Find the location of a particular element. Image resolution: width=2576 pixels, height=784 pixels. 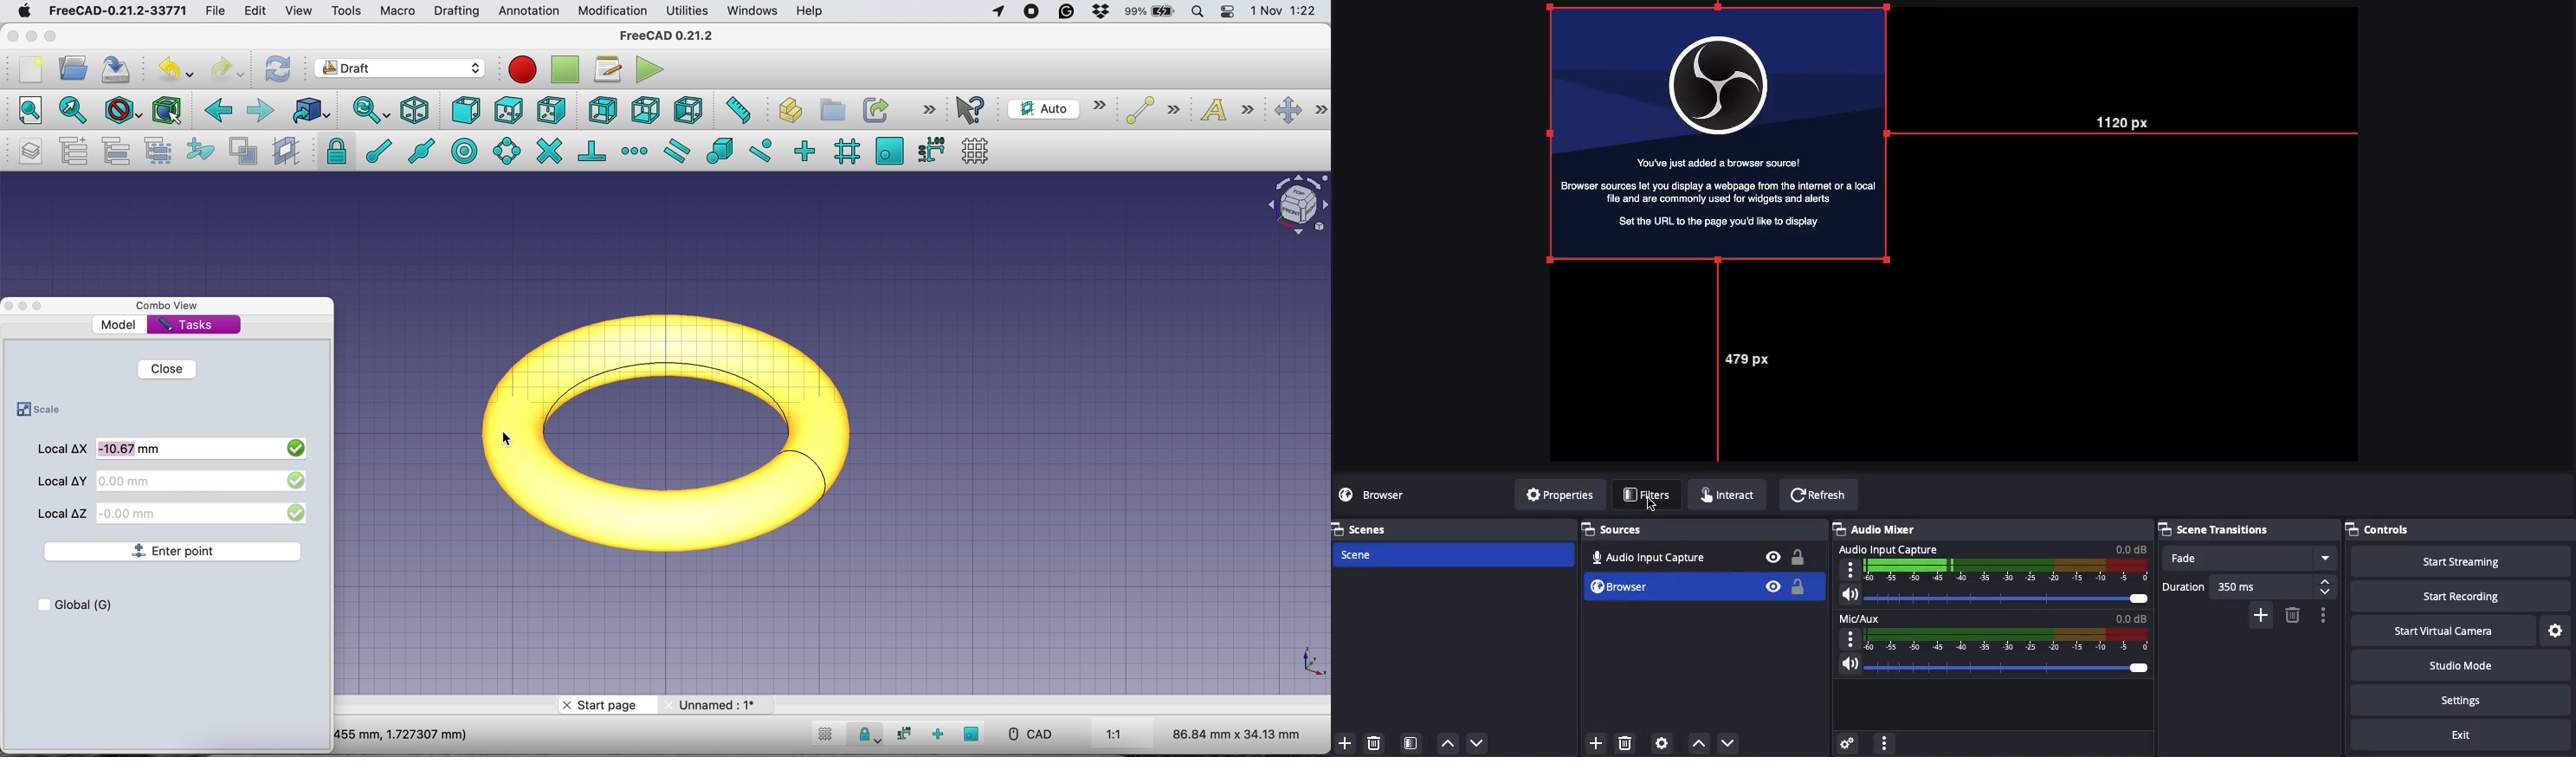

More is located at coordinates (1888, 740).